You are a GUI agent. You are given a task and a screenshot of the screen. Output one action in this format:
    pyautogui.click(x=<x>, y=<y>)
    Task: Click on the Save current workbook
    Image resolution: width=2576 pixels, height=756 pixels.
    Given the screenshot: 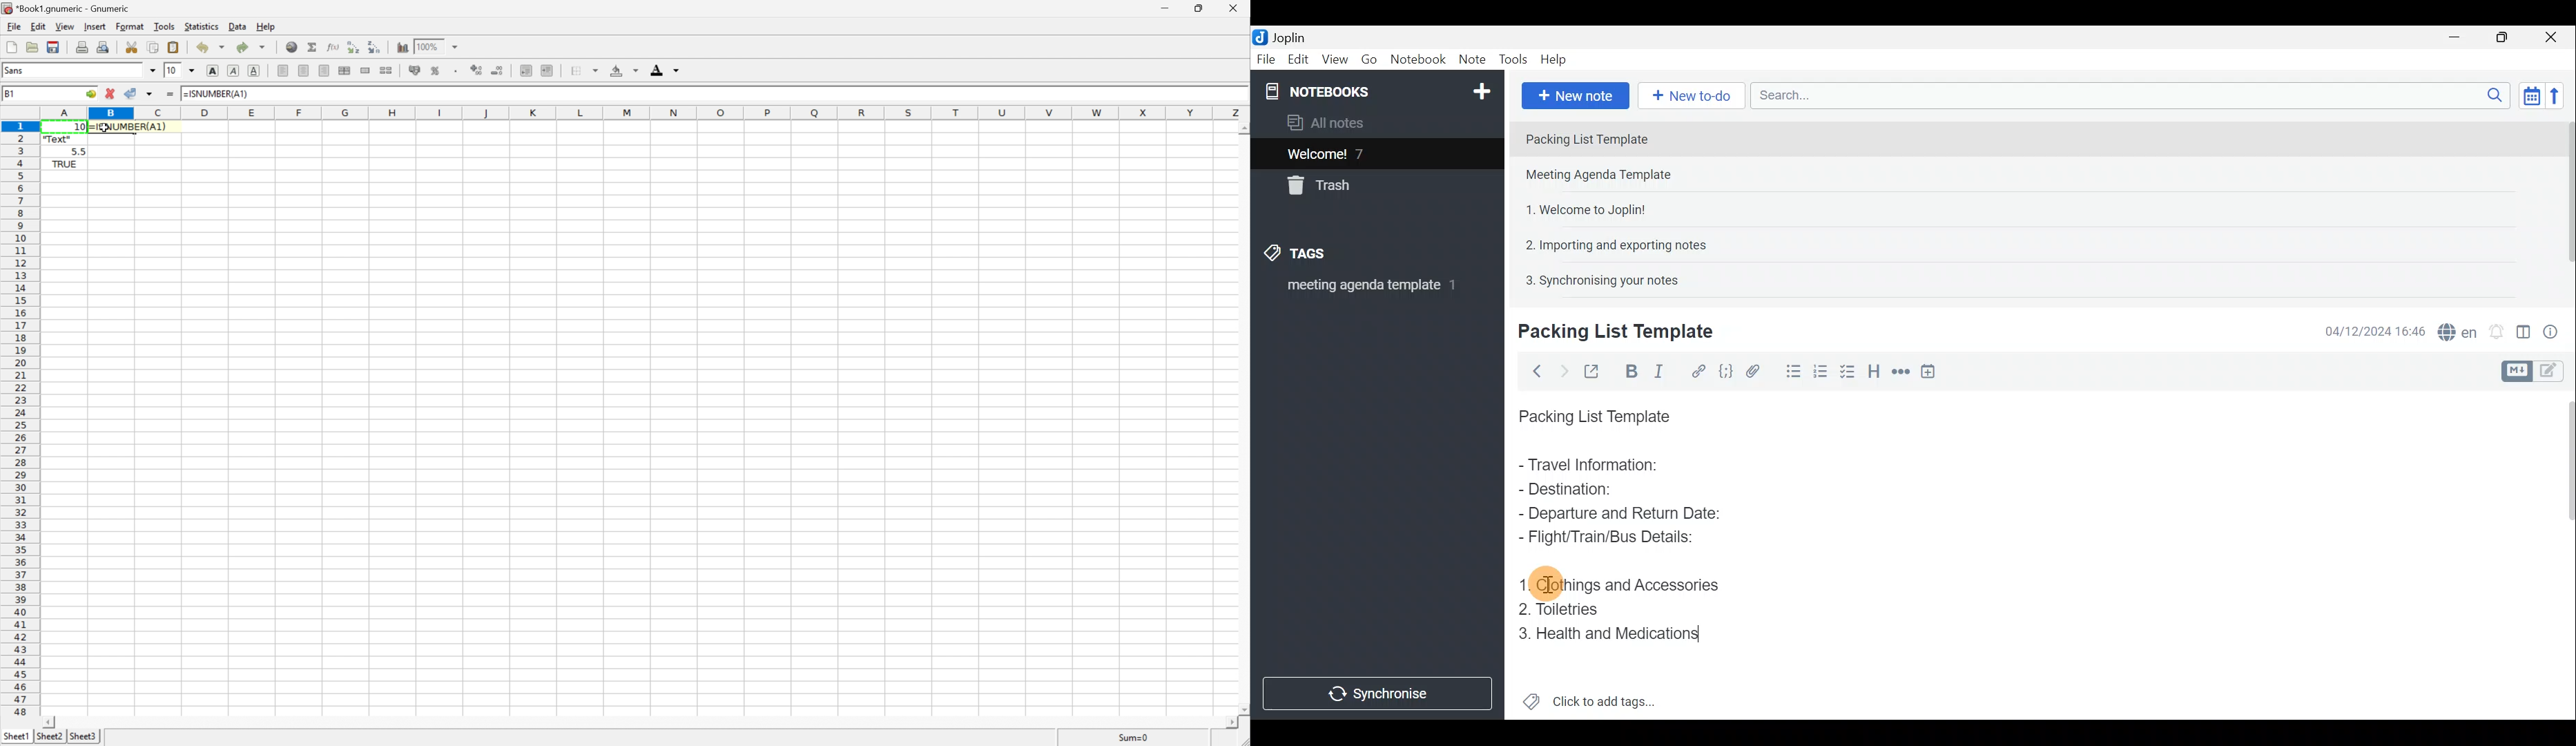 What is the action you would take?
    pyautogui.click(x=53, y=46)
    